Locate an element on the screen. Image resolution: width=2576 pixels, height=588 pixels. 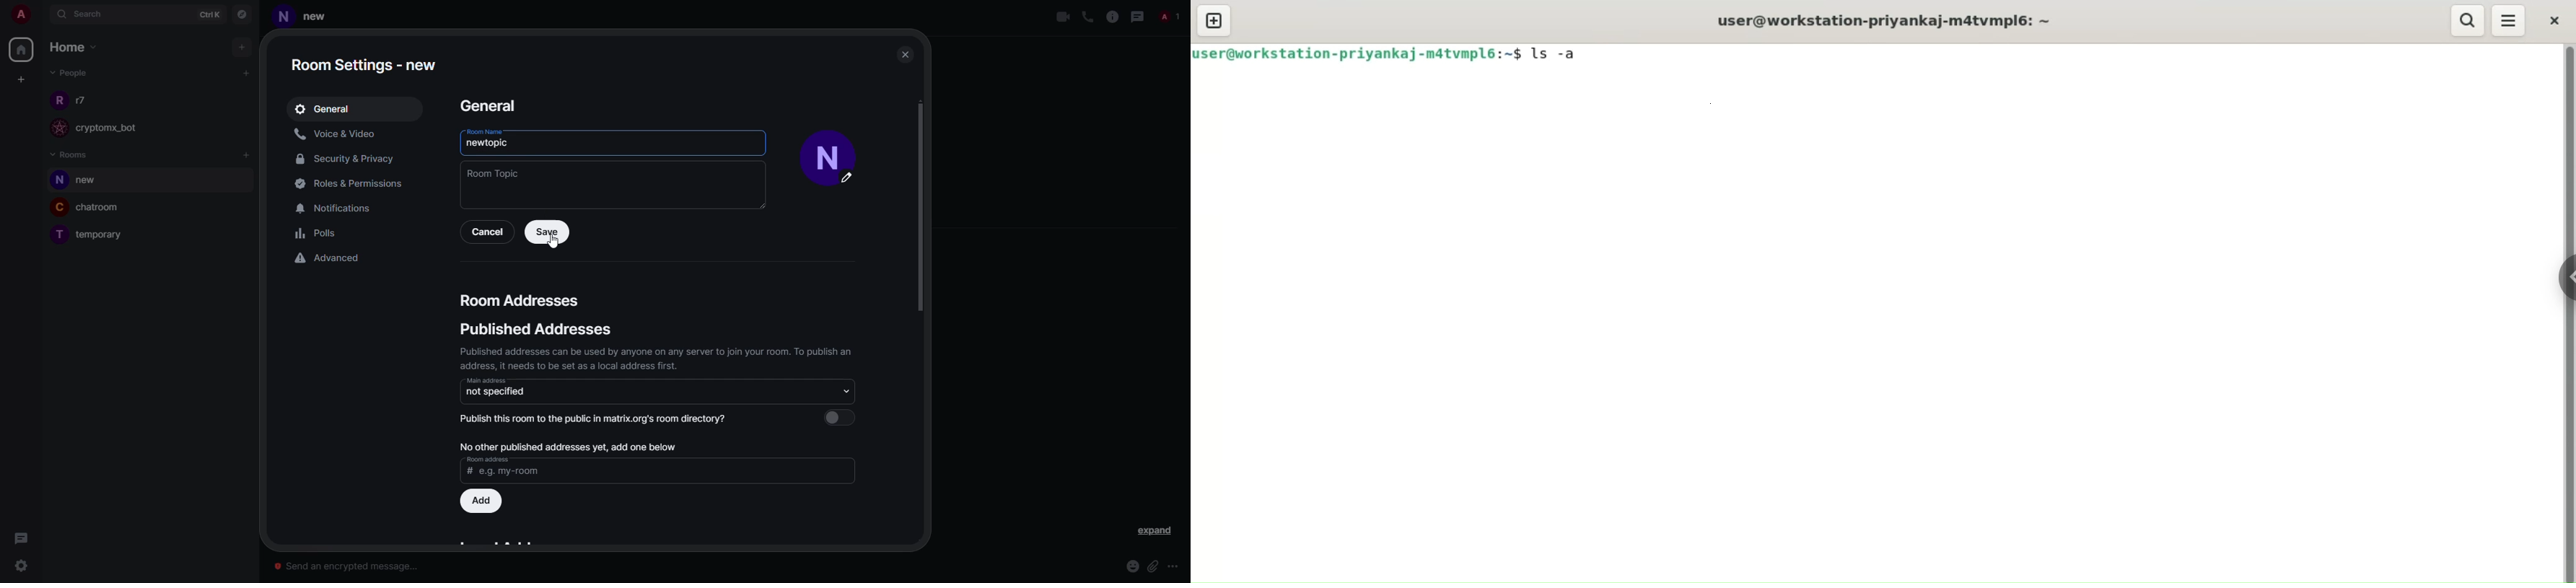
new  is located at coordinates (321, 16).